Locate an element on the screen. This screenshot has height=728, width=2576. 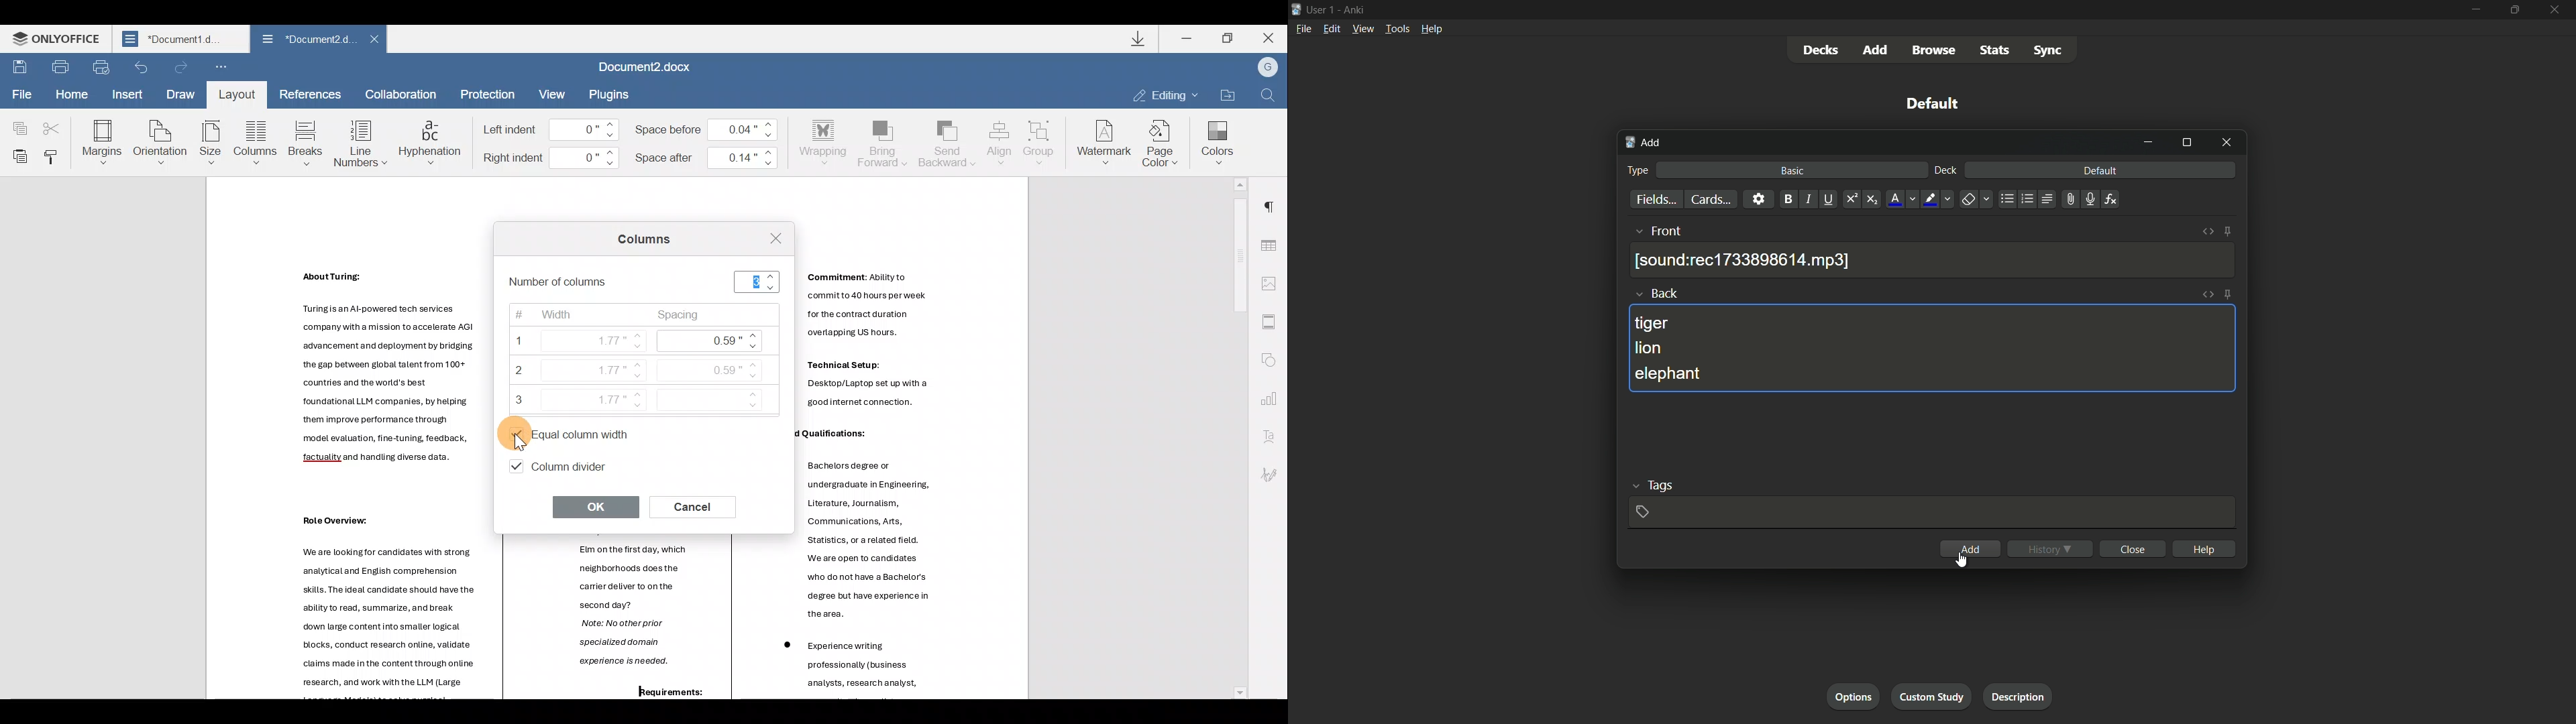
Wrapping is located at coordinates (826, 140).